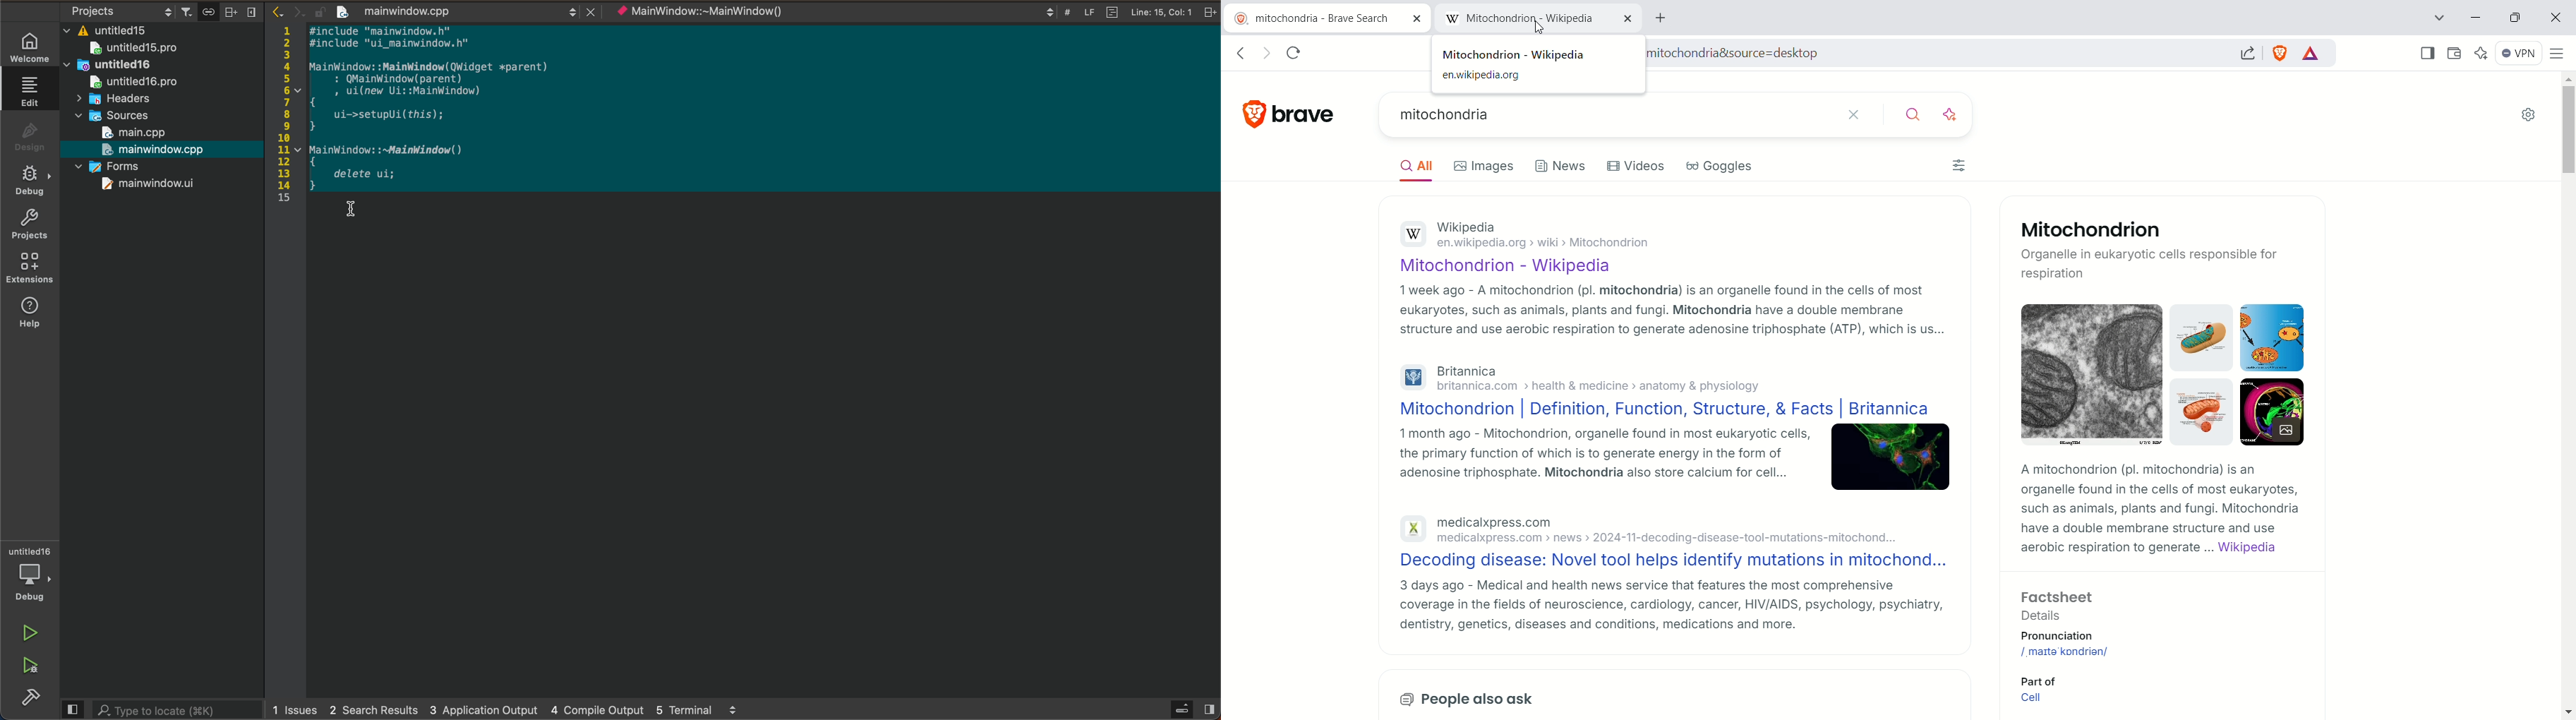 This screenshot has height=728, width=2576. I want to click on news, so click(1560, 169).